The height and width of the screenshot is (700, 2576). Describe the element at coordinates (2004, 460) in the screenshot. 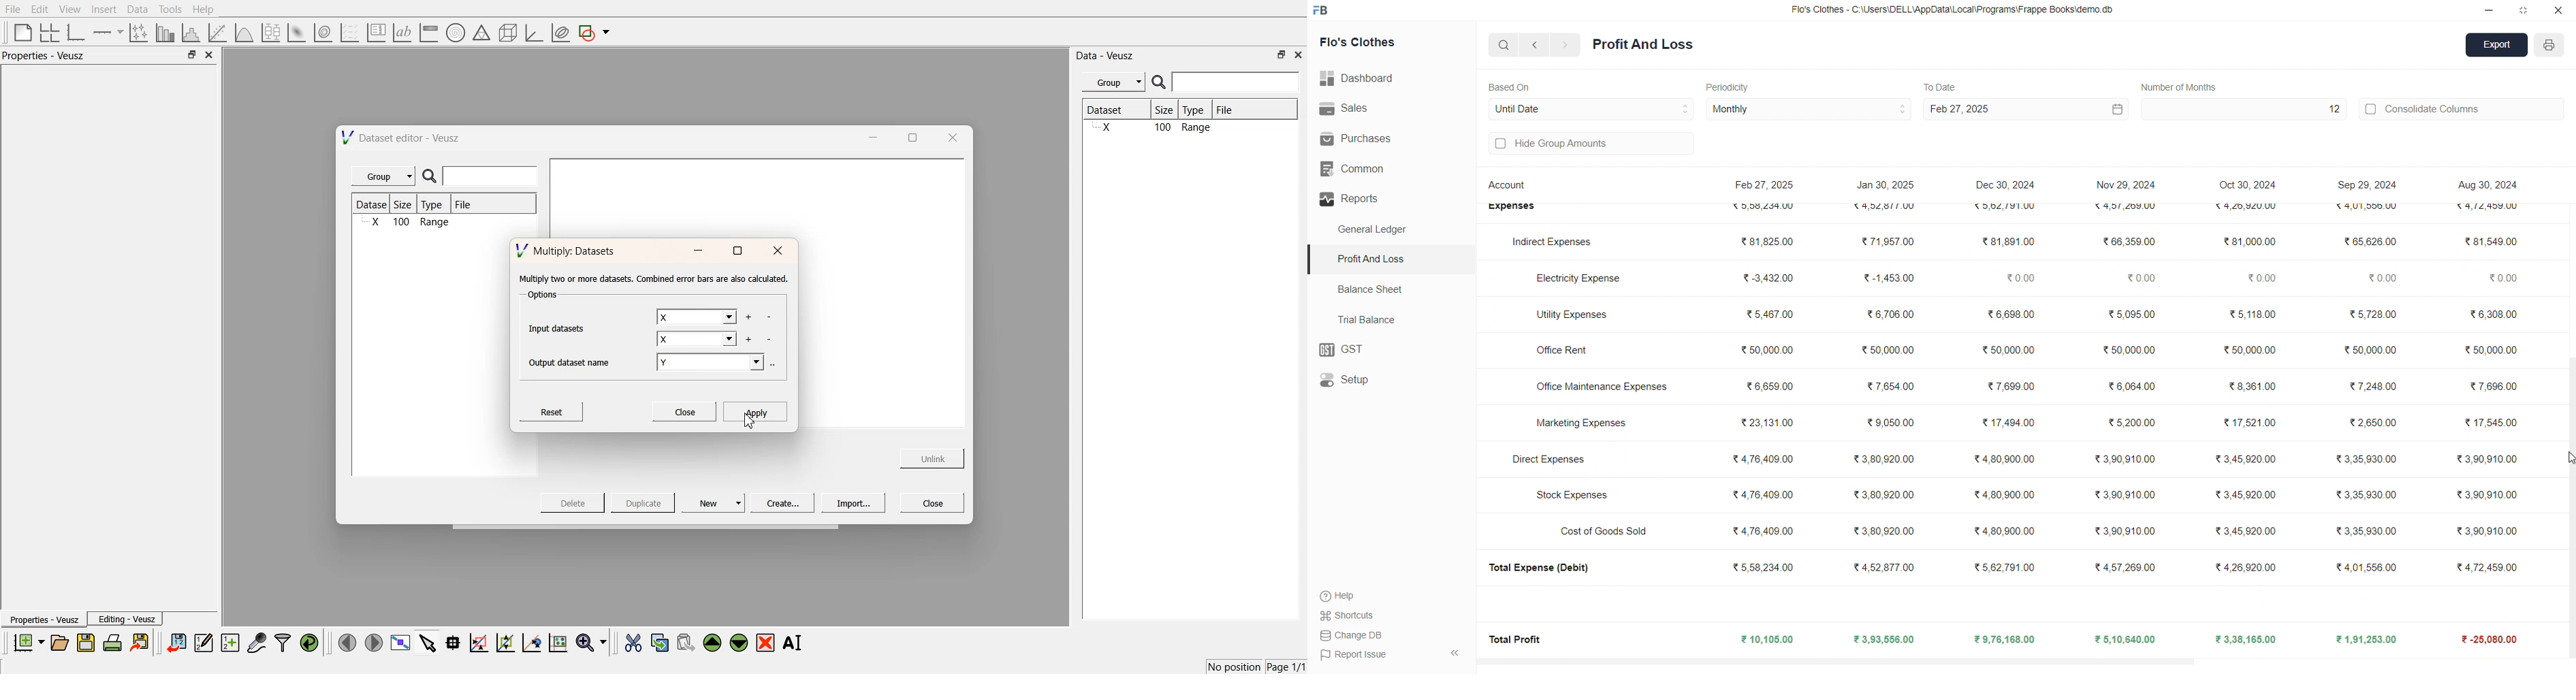

I see `₹4,80,900.00` at that location.